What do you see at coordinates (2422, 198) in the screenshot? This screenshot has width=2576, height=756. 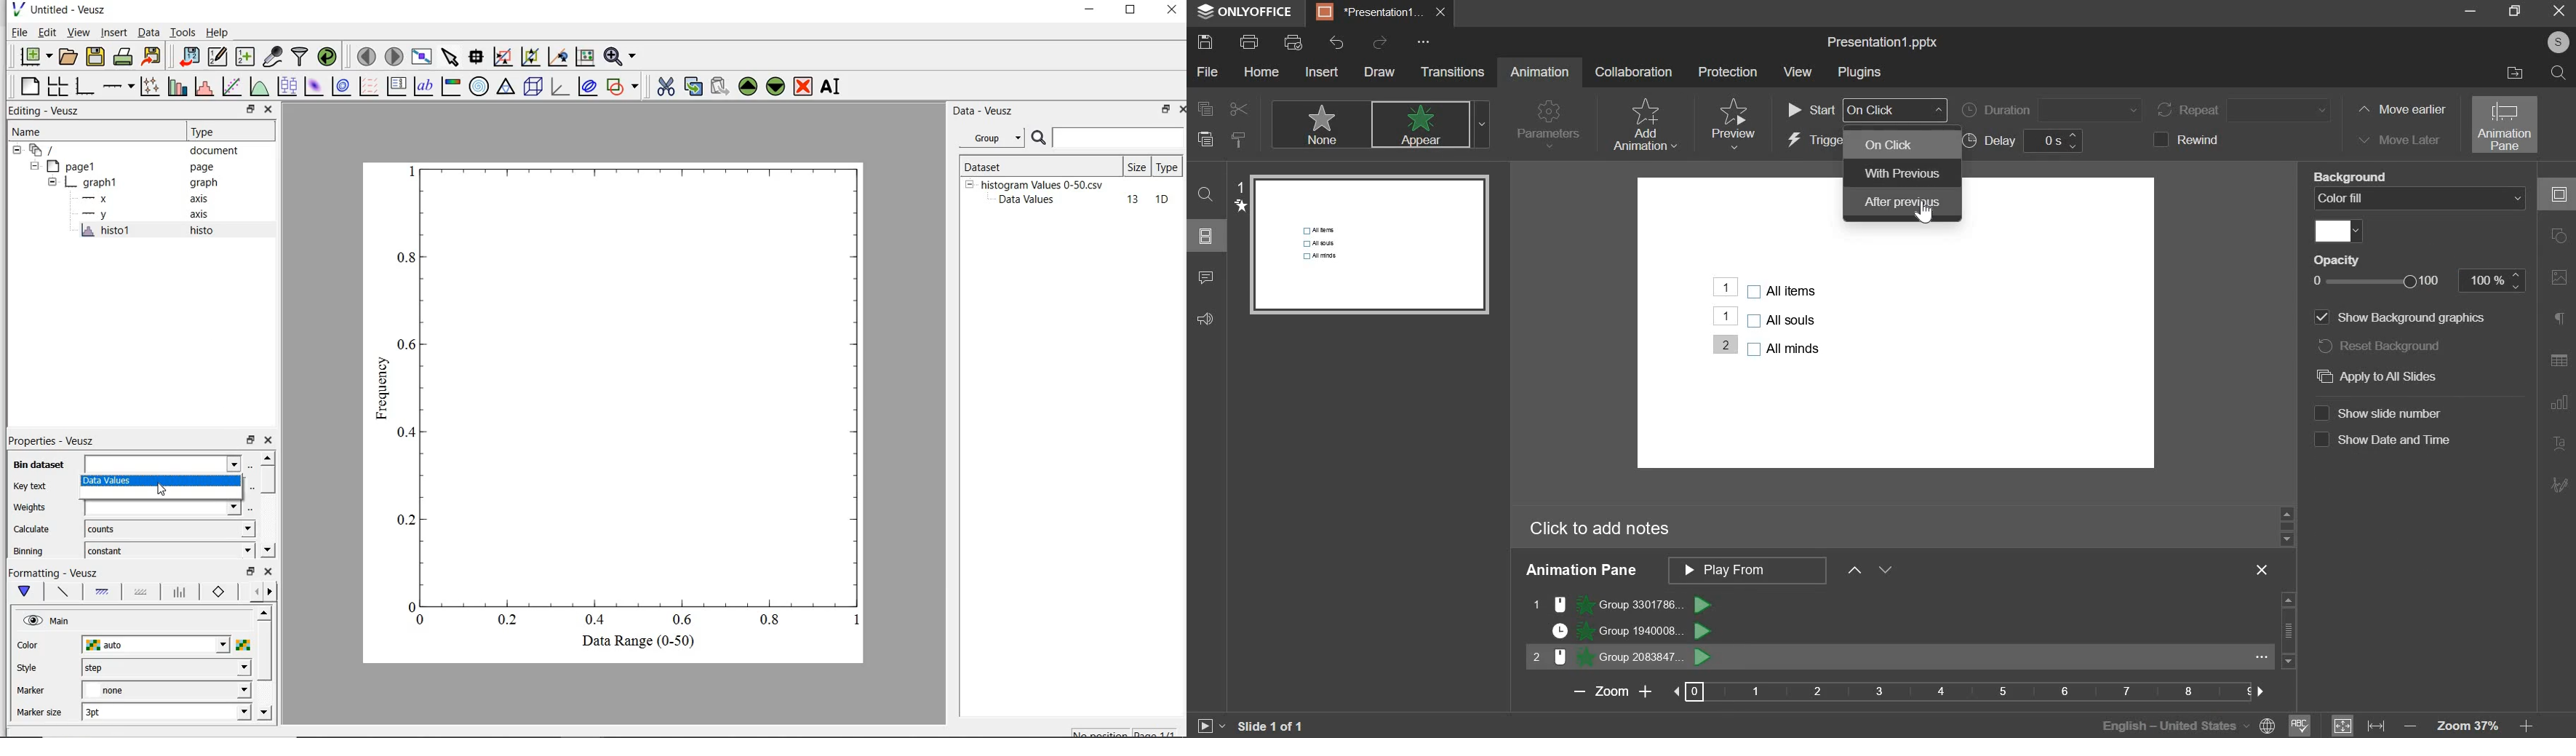 I see `background fill` at bounding box center [2422, 198].